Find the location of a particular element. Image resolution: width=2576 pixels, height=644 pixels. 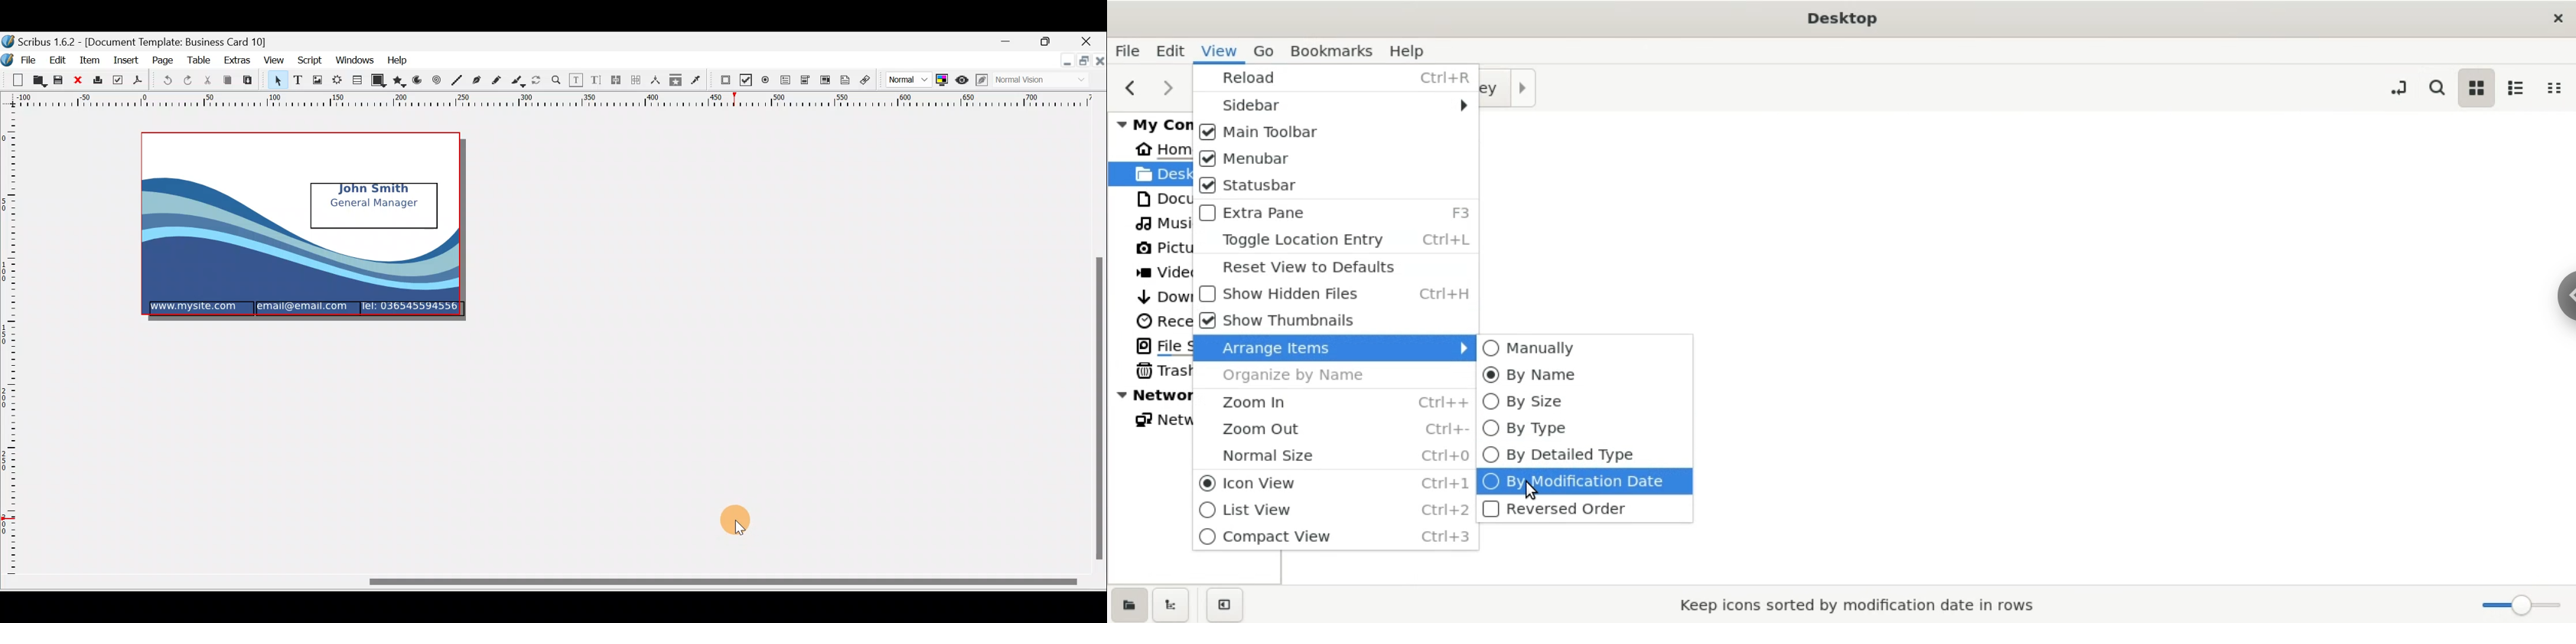

Close is located at coordinates (1092, 40).